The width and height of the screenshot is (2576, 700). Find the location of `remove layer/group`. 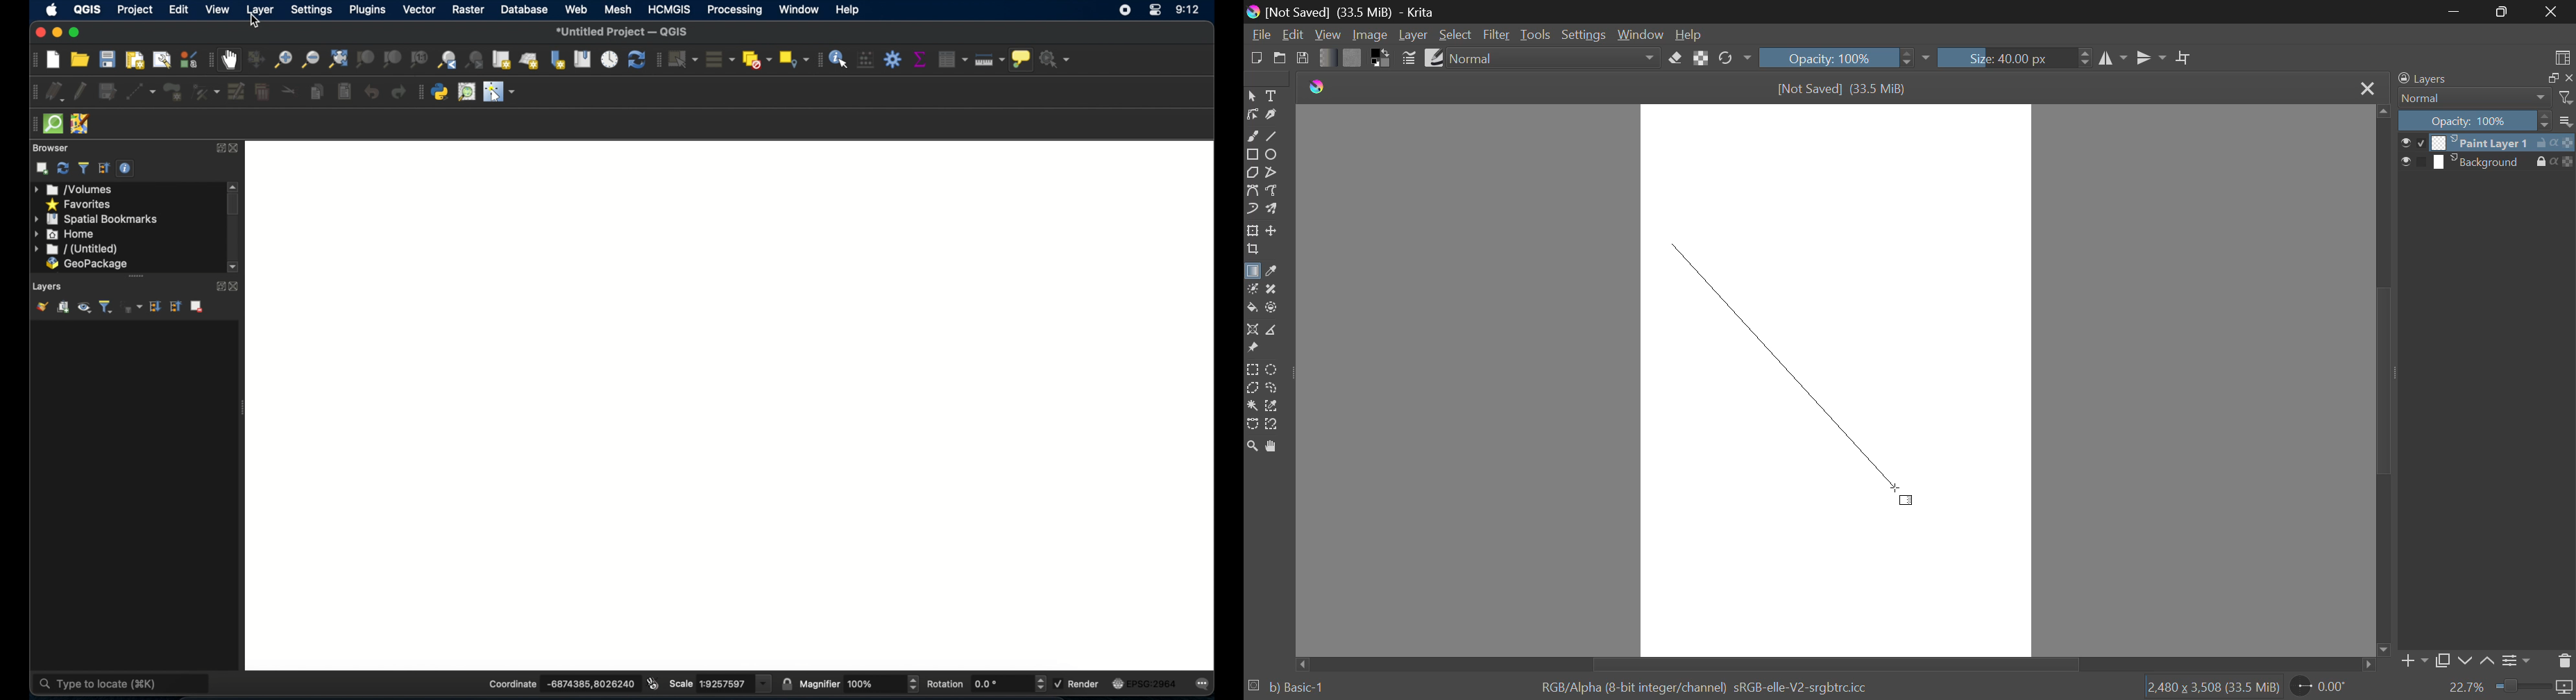

remove layer/group is located at coordinates (197, 307).